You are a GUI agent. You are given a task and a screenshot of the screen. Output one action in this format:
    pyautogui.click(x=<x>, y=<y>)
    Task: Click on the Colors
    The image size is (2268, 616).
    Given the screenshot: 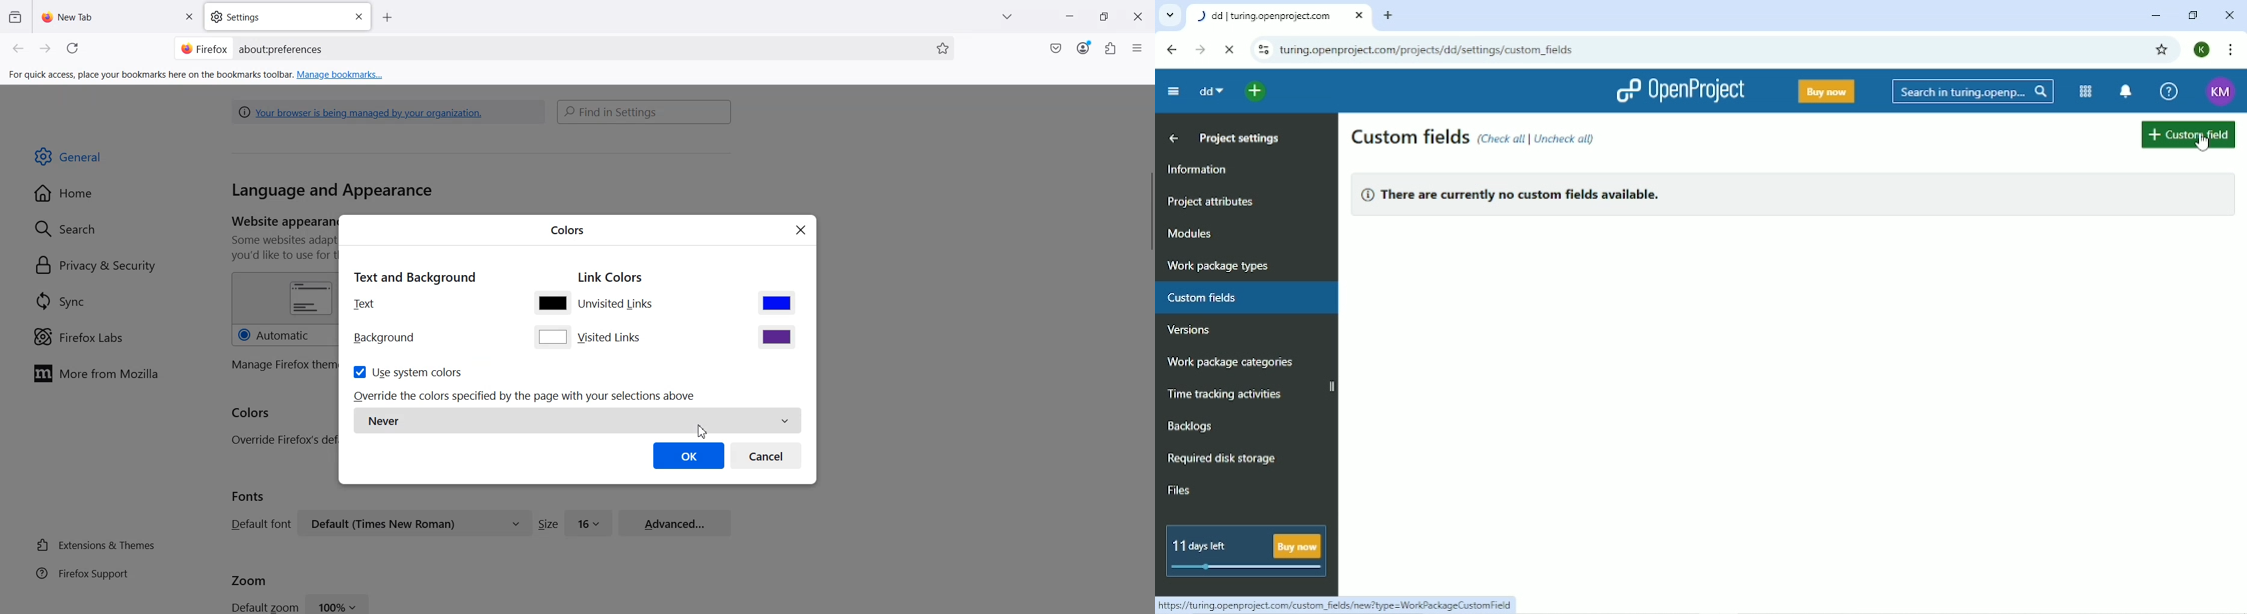 What is the action you would take?
    pyautogui.click(x=252, y=414)
    